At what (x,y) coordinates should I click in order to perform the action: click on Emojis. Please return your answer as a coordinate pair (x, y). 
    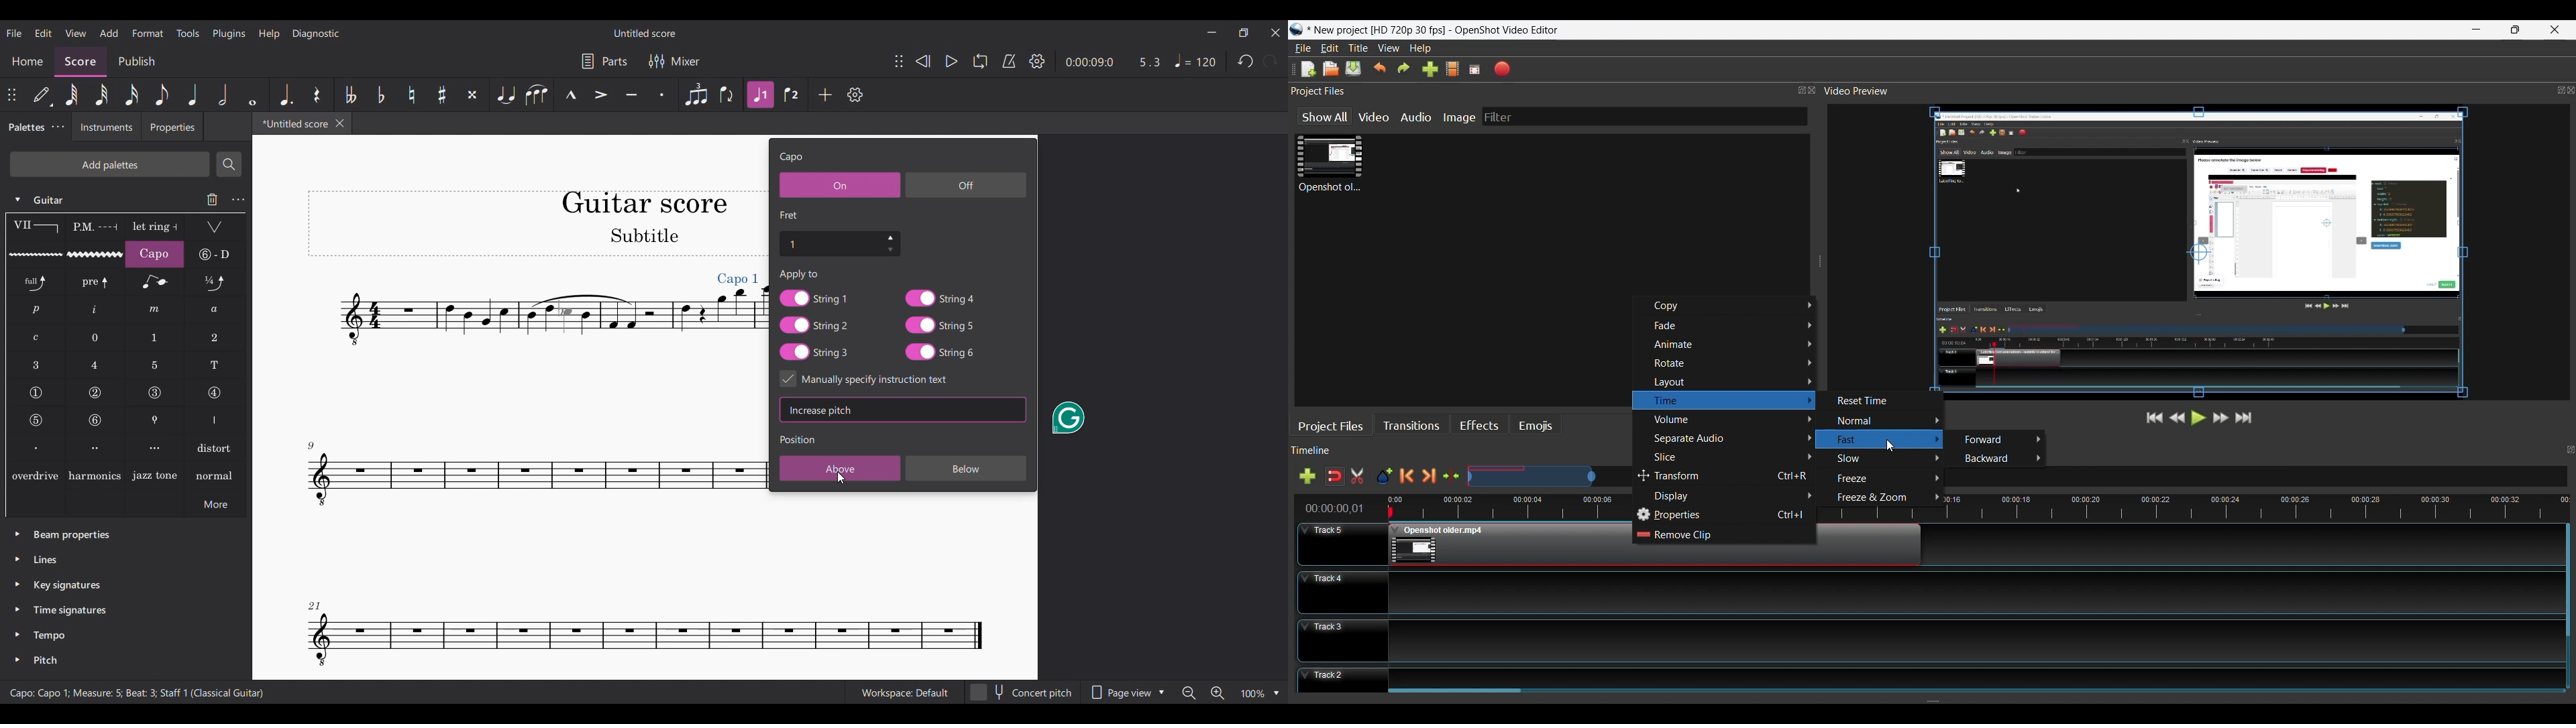
    Looking at the image, I should click on (1536, 427).